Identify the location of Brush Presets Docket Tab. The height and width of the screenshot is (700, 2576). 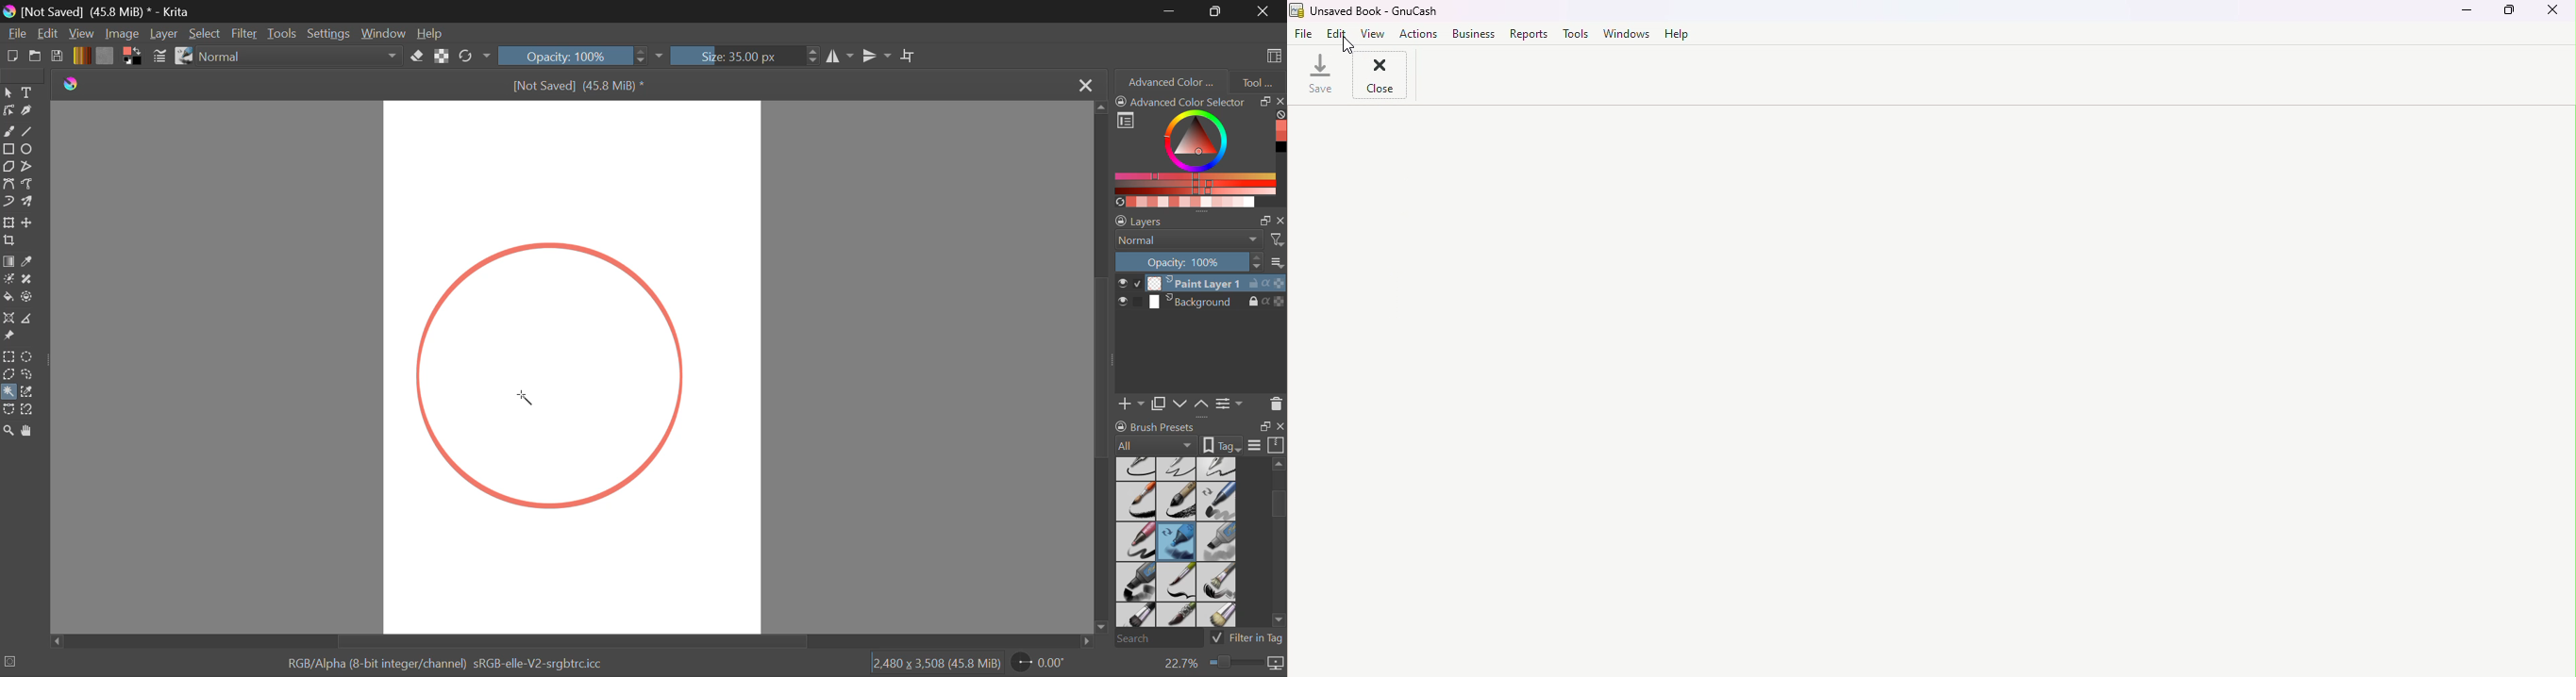
(1200, 434).